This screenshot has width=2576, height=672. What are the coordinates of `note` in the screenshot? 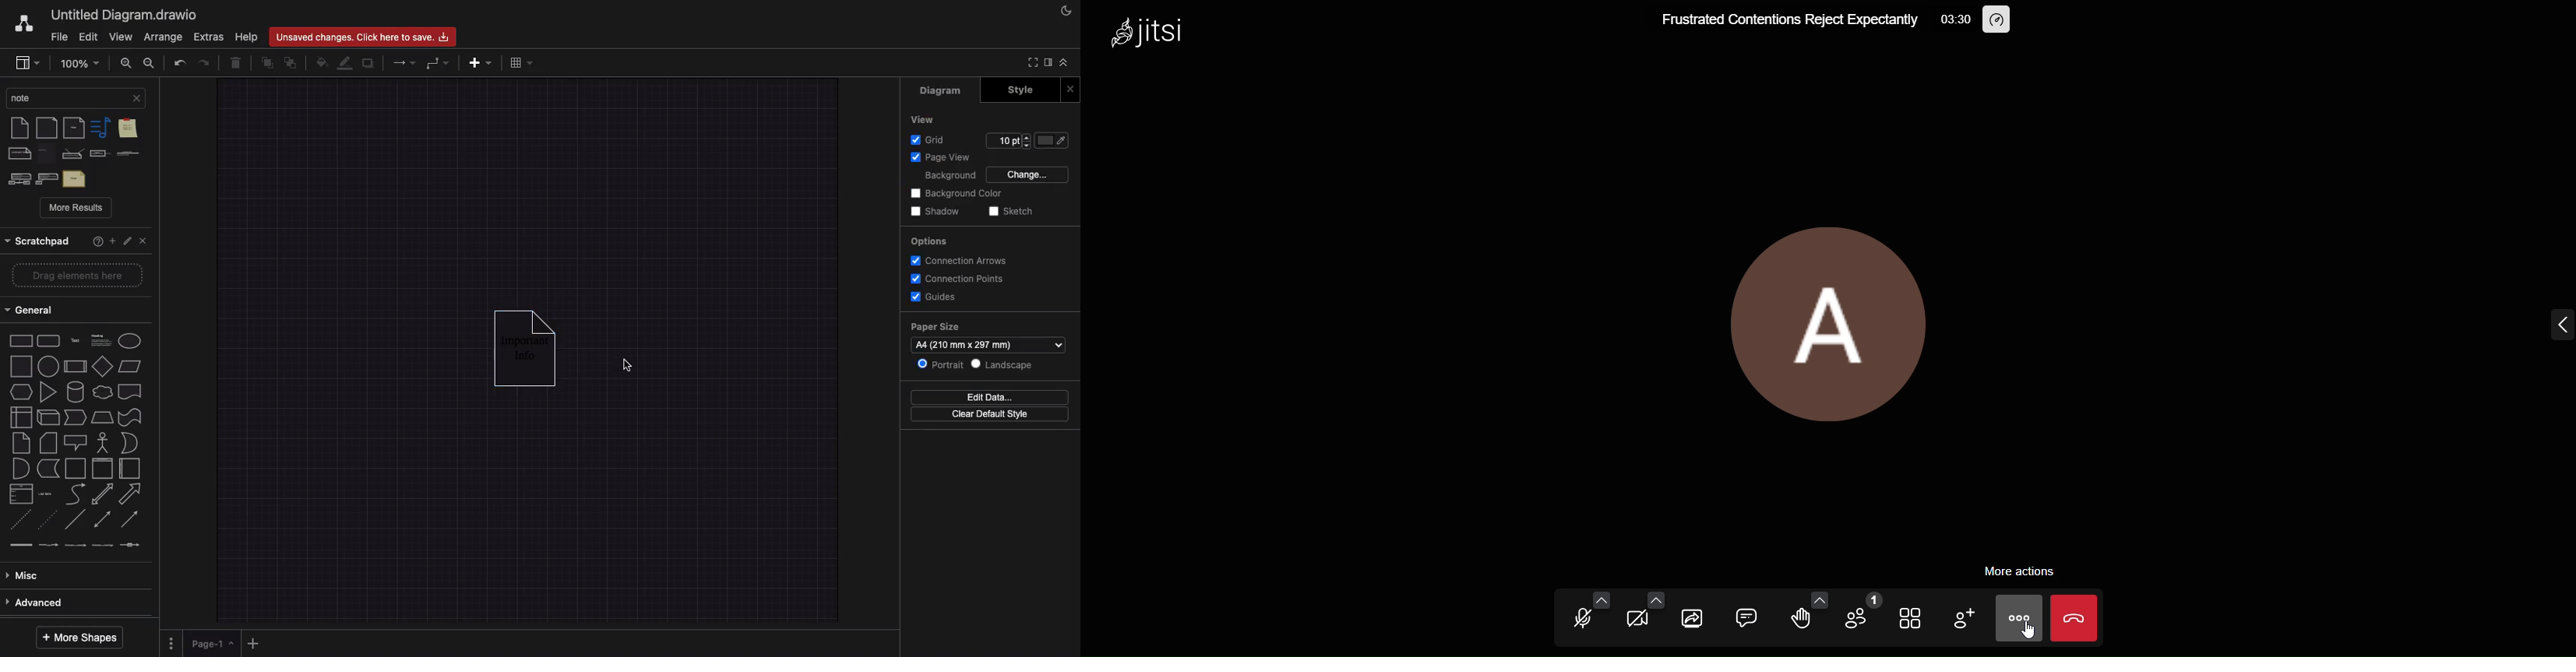 It's located at (20, 444).